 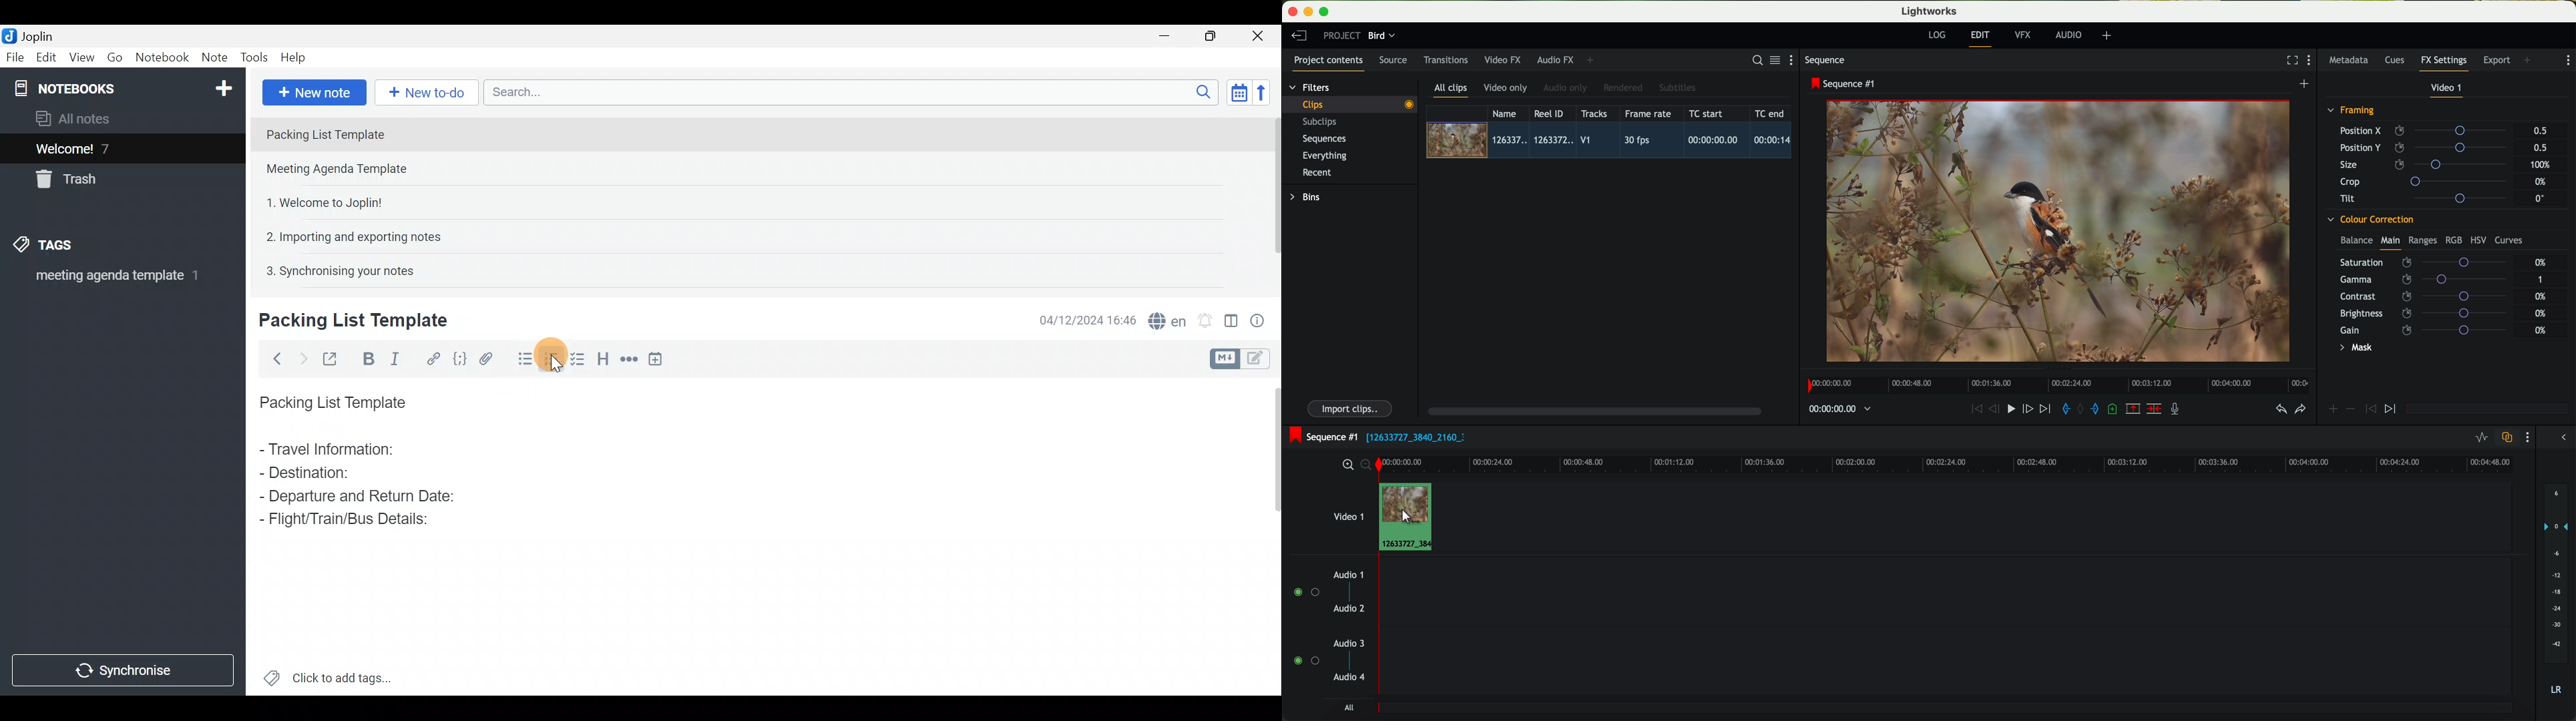 What do you see at coordinates (604, 357) in the screenshot?
I see `Heading` at bounding box center [604, 357].